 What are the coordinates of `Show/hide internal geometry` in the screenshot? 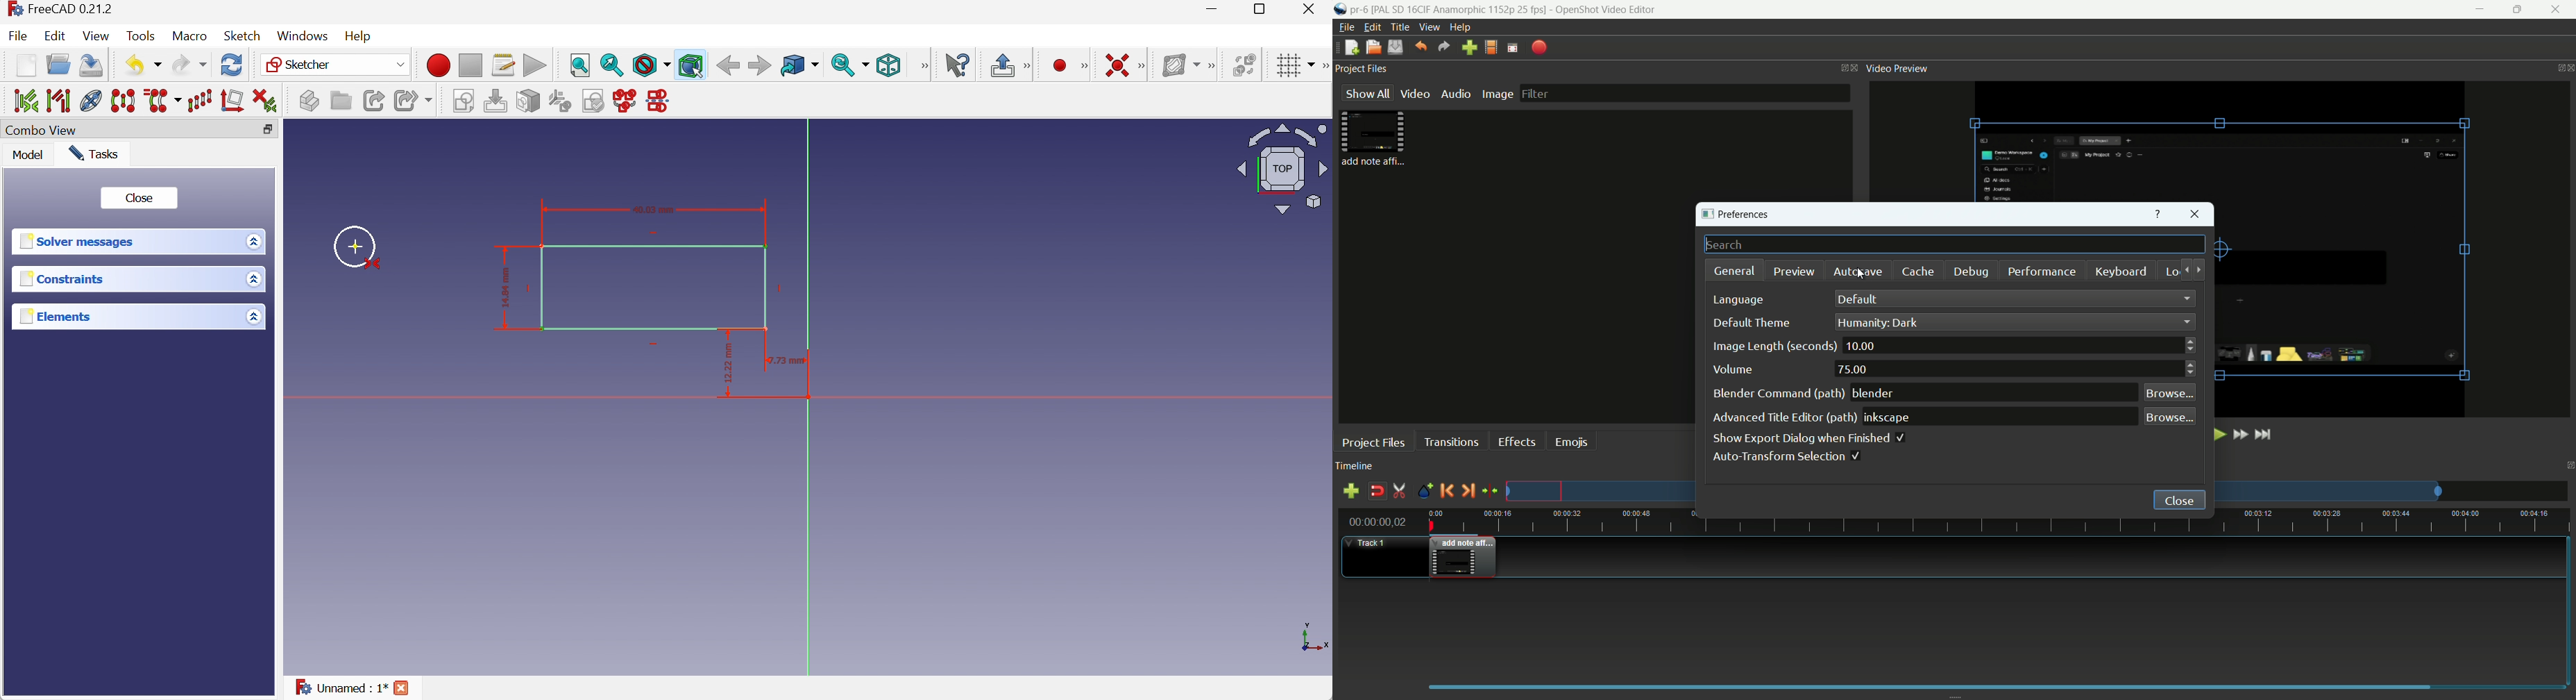 It's located at (91, 101).